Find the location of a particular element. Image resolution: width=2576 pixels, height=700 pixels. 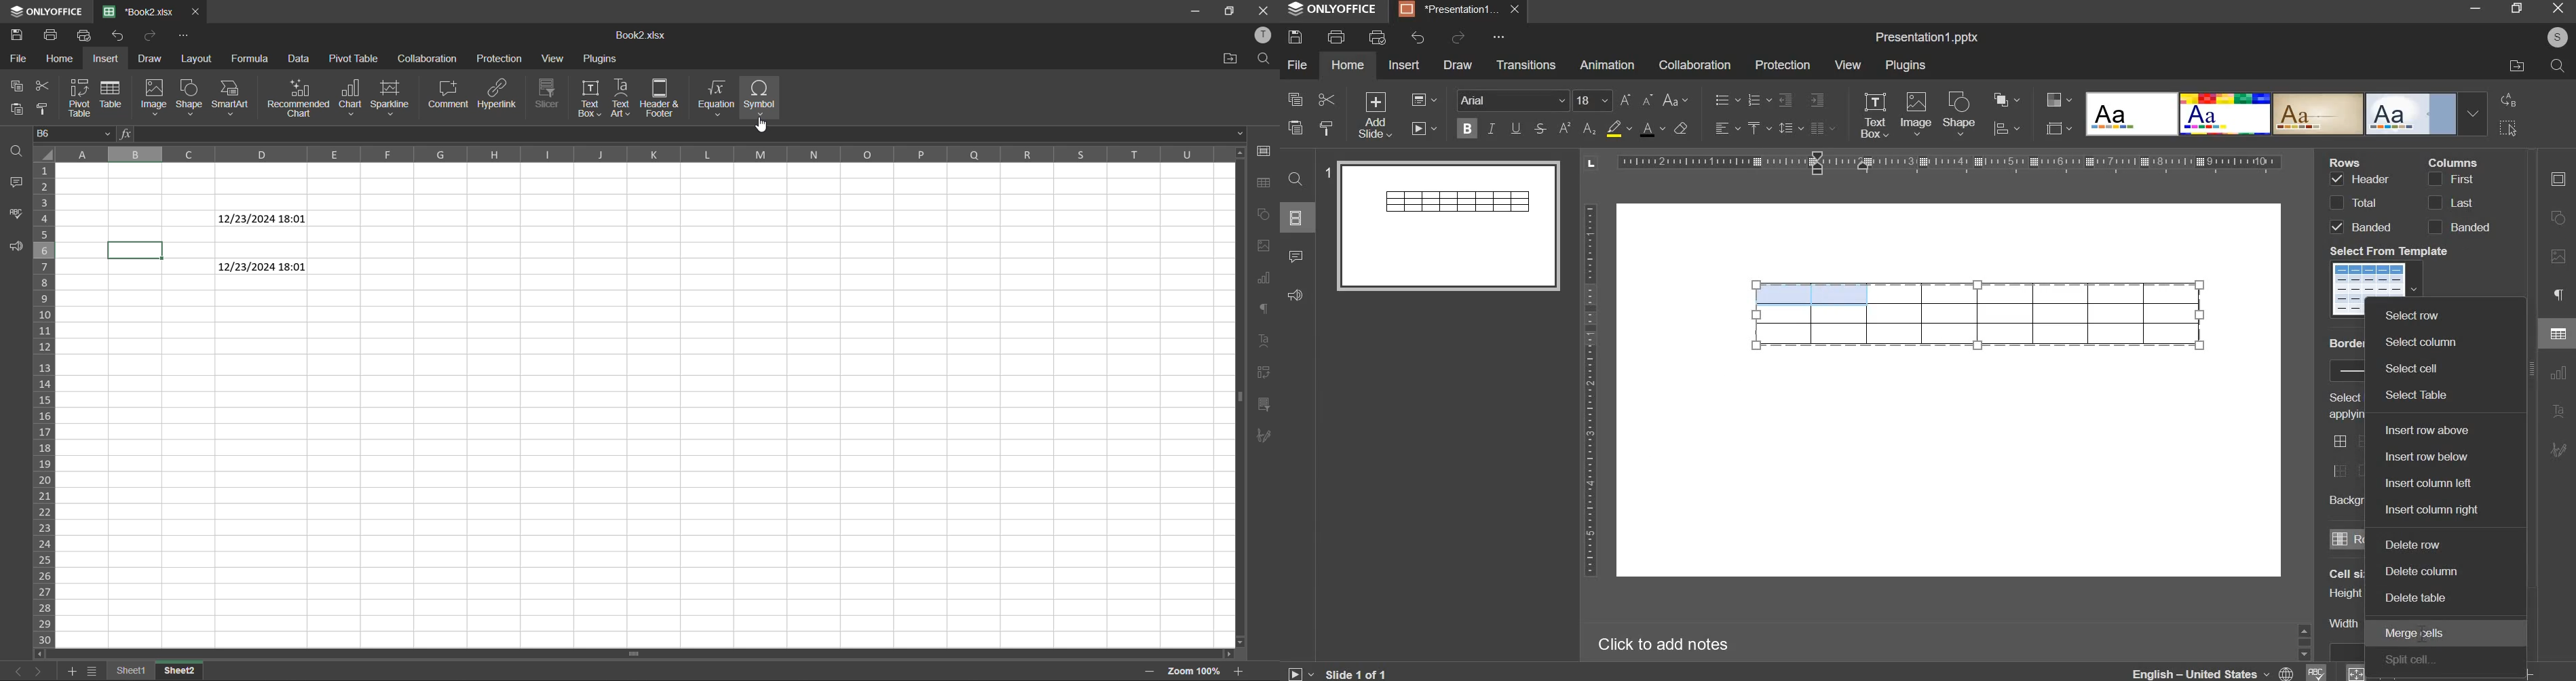

zoom in is located at coordinates (1235, 671).